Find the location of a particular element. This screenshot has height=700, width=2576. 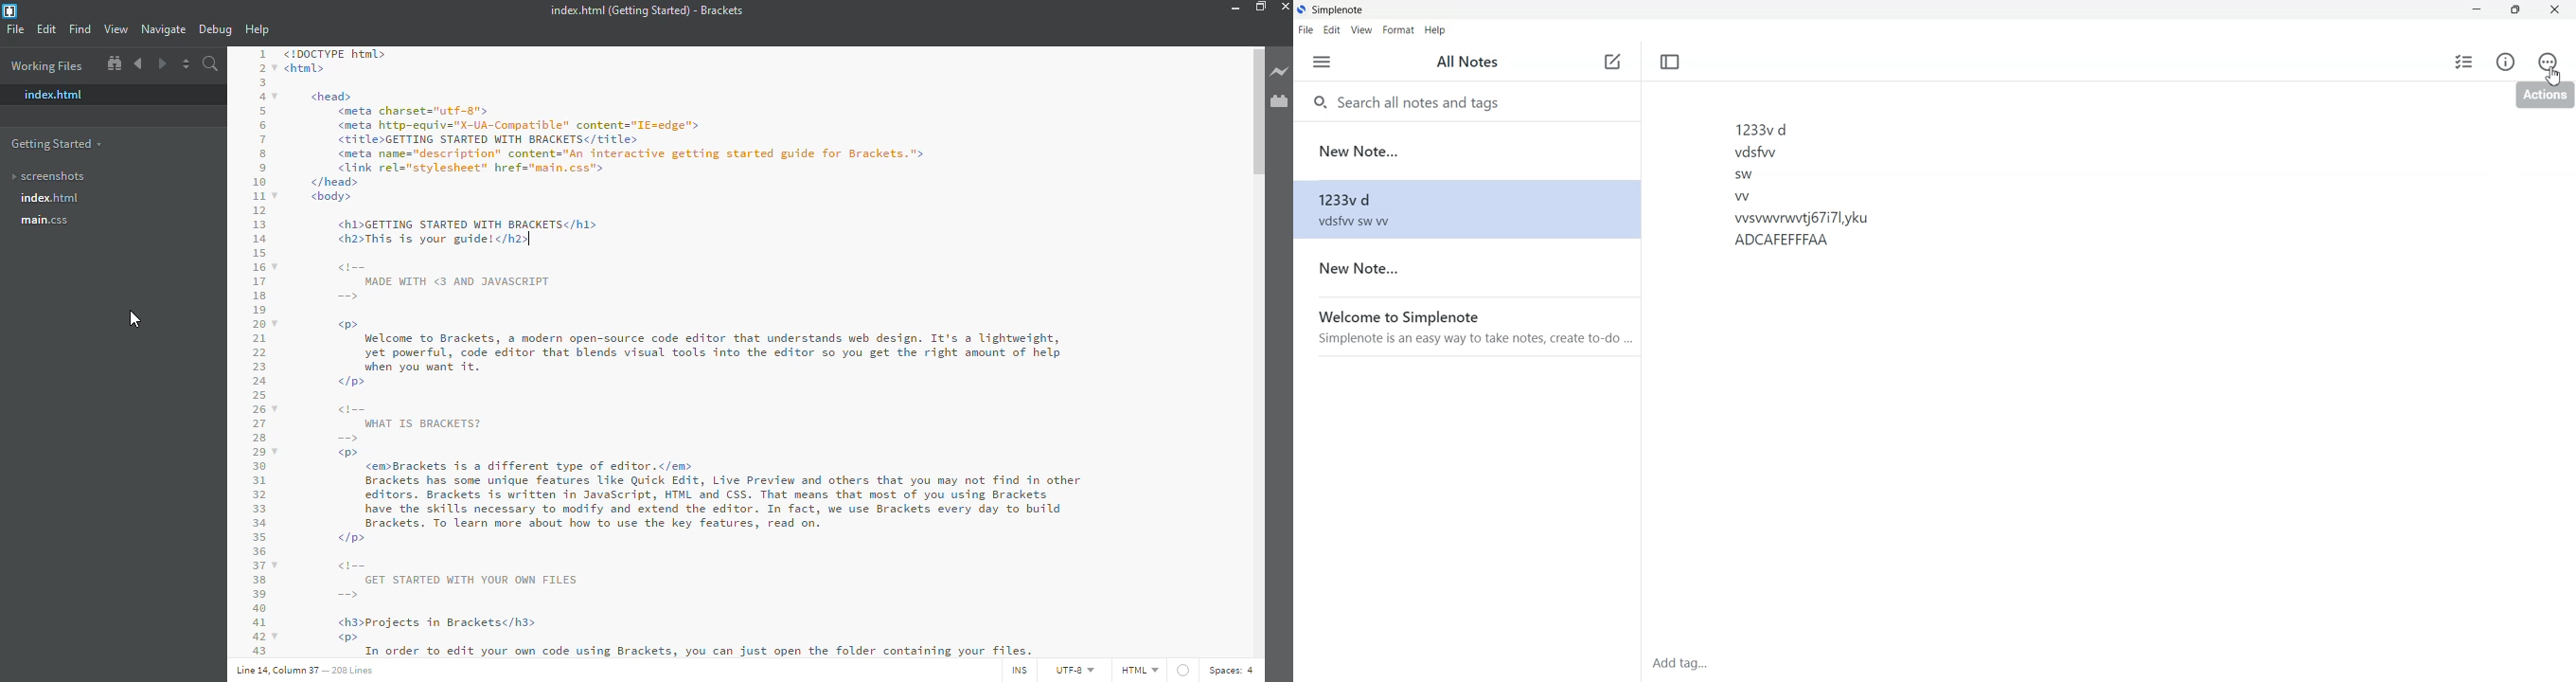

line 14, column 37- 208 lines is located at coordinates (335, 670).